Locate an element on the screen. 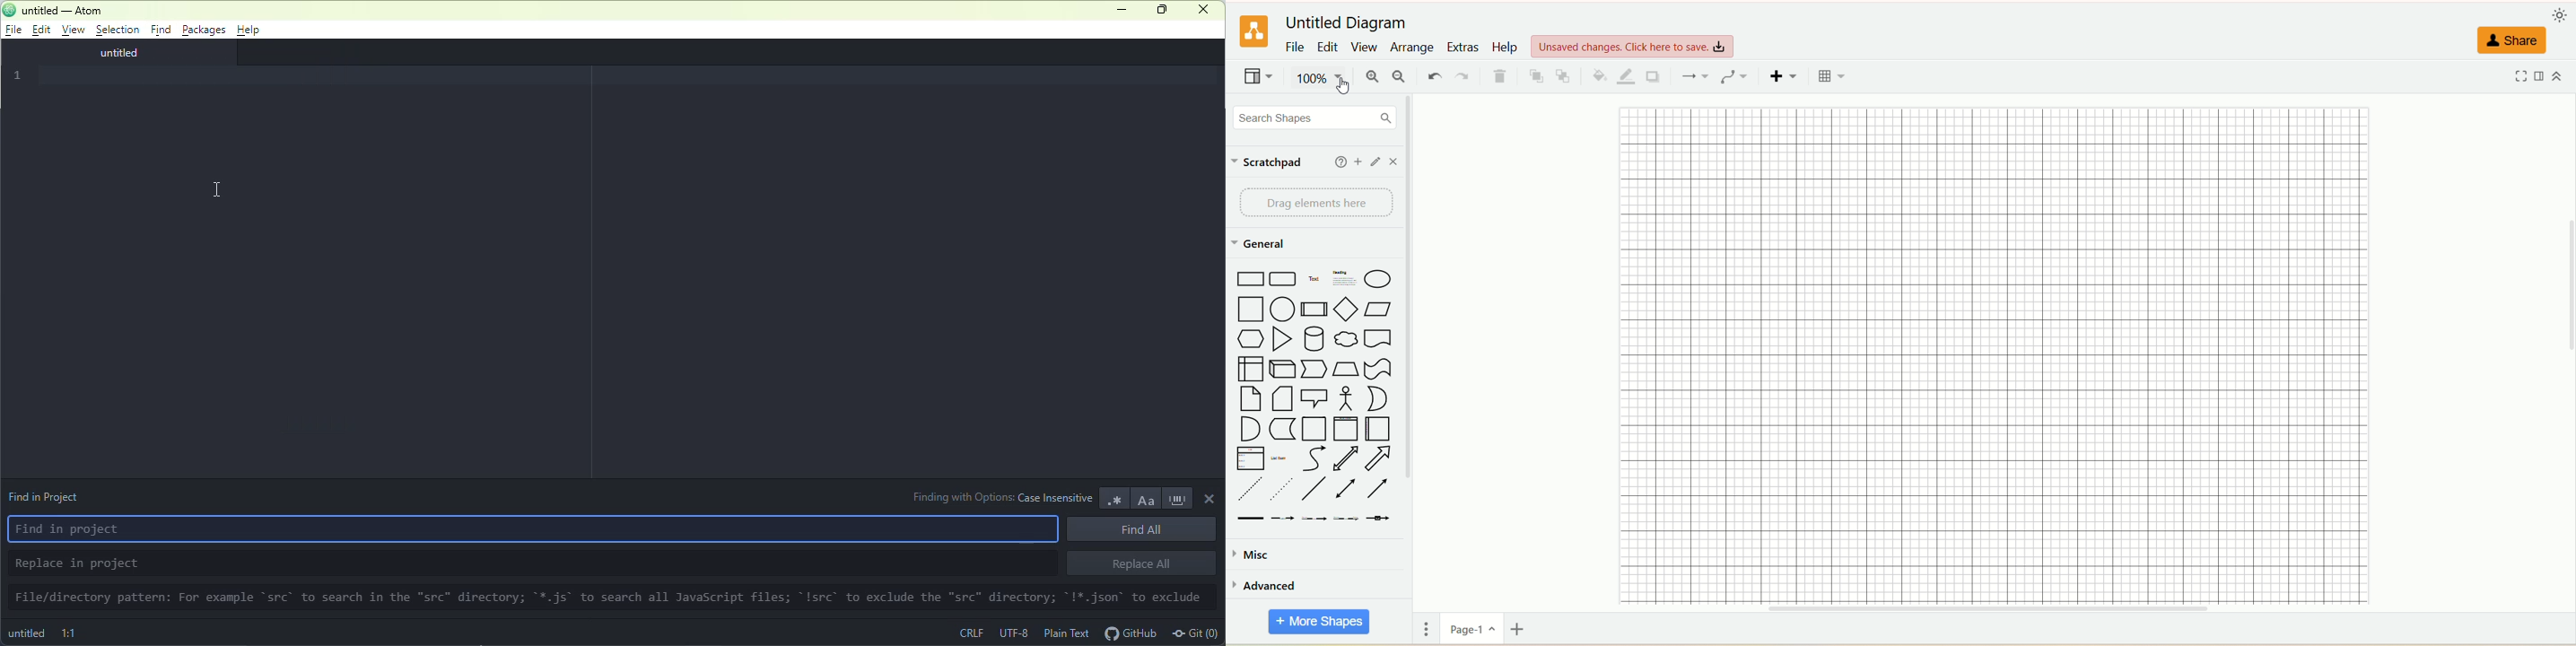  view is located at coordinates (1259, 77).